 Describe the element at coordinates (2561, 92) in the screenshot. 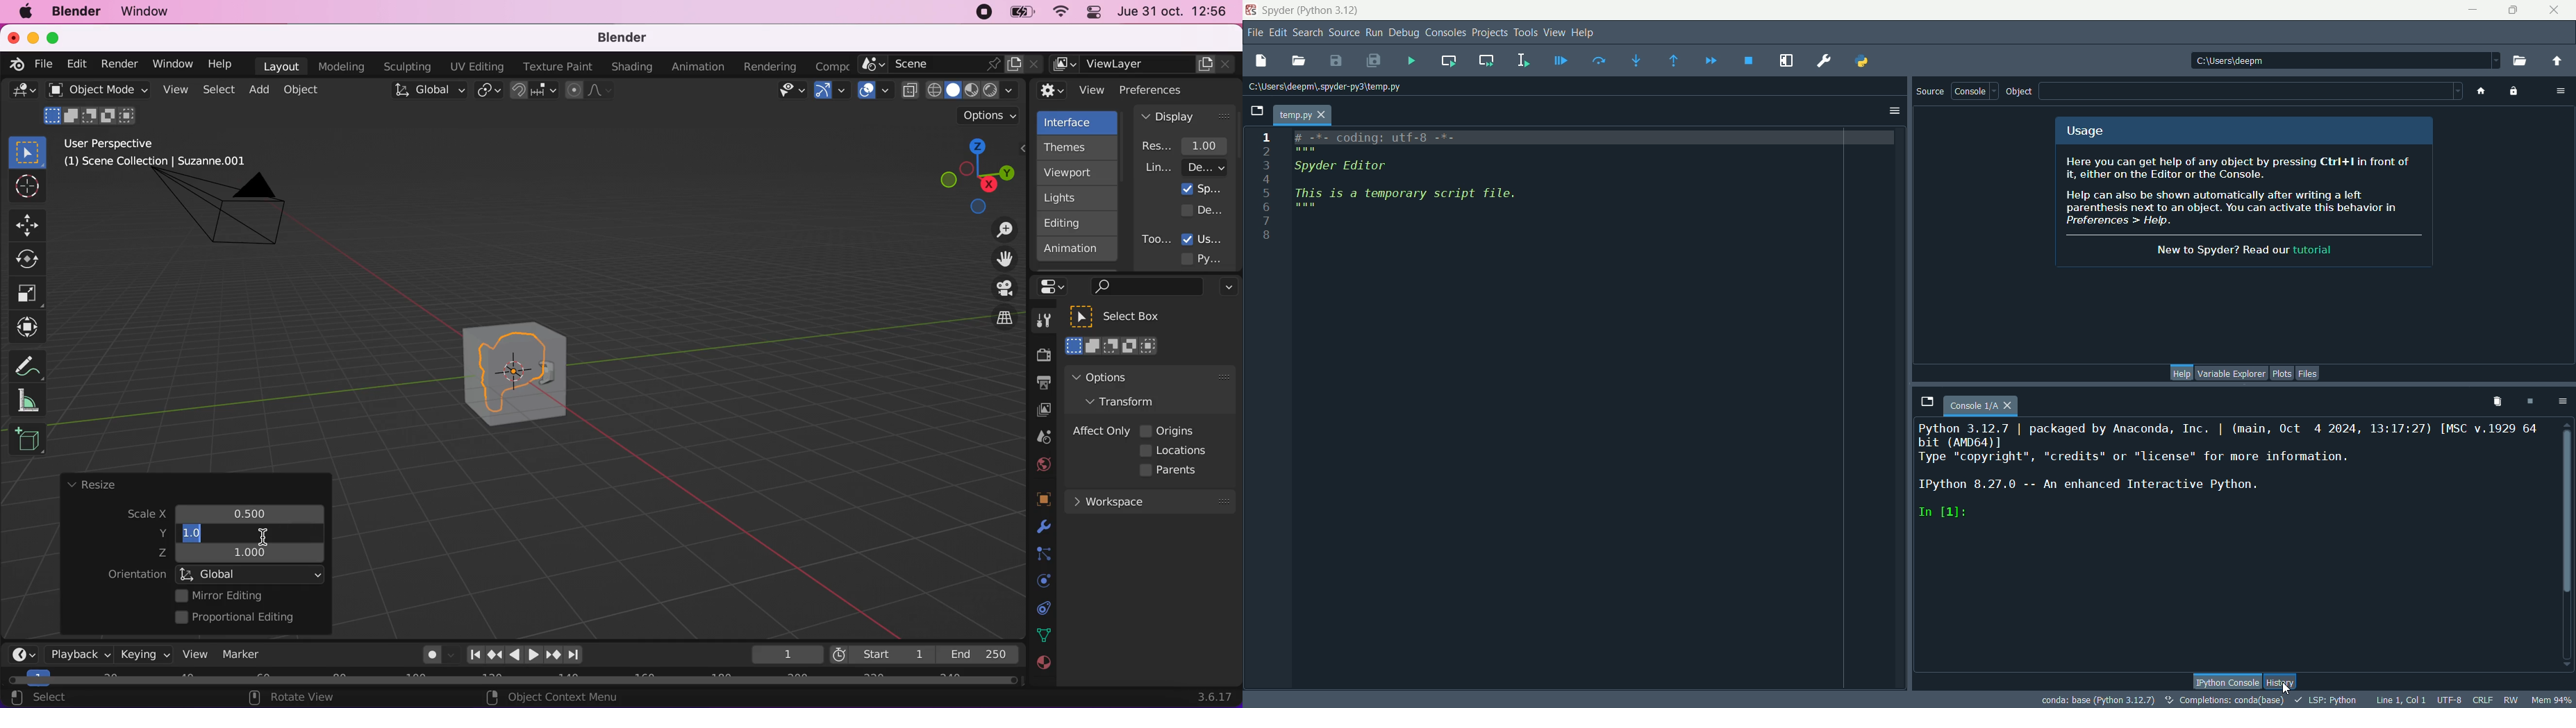

I see `options` at that location.